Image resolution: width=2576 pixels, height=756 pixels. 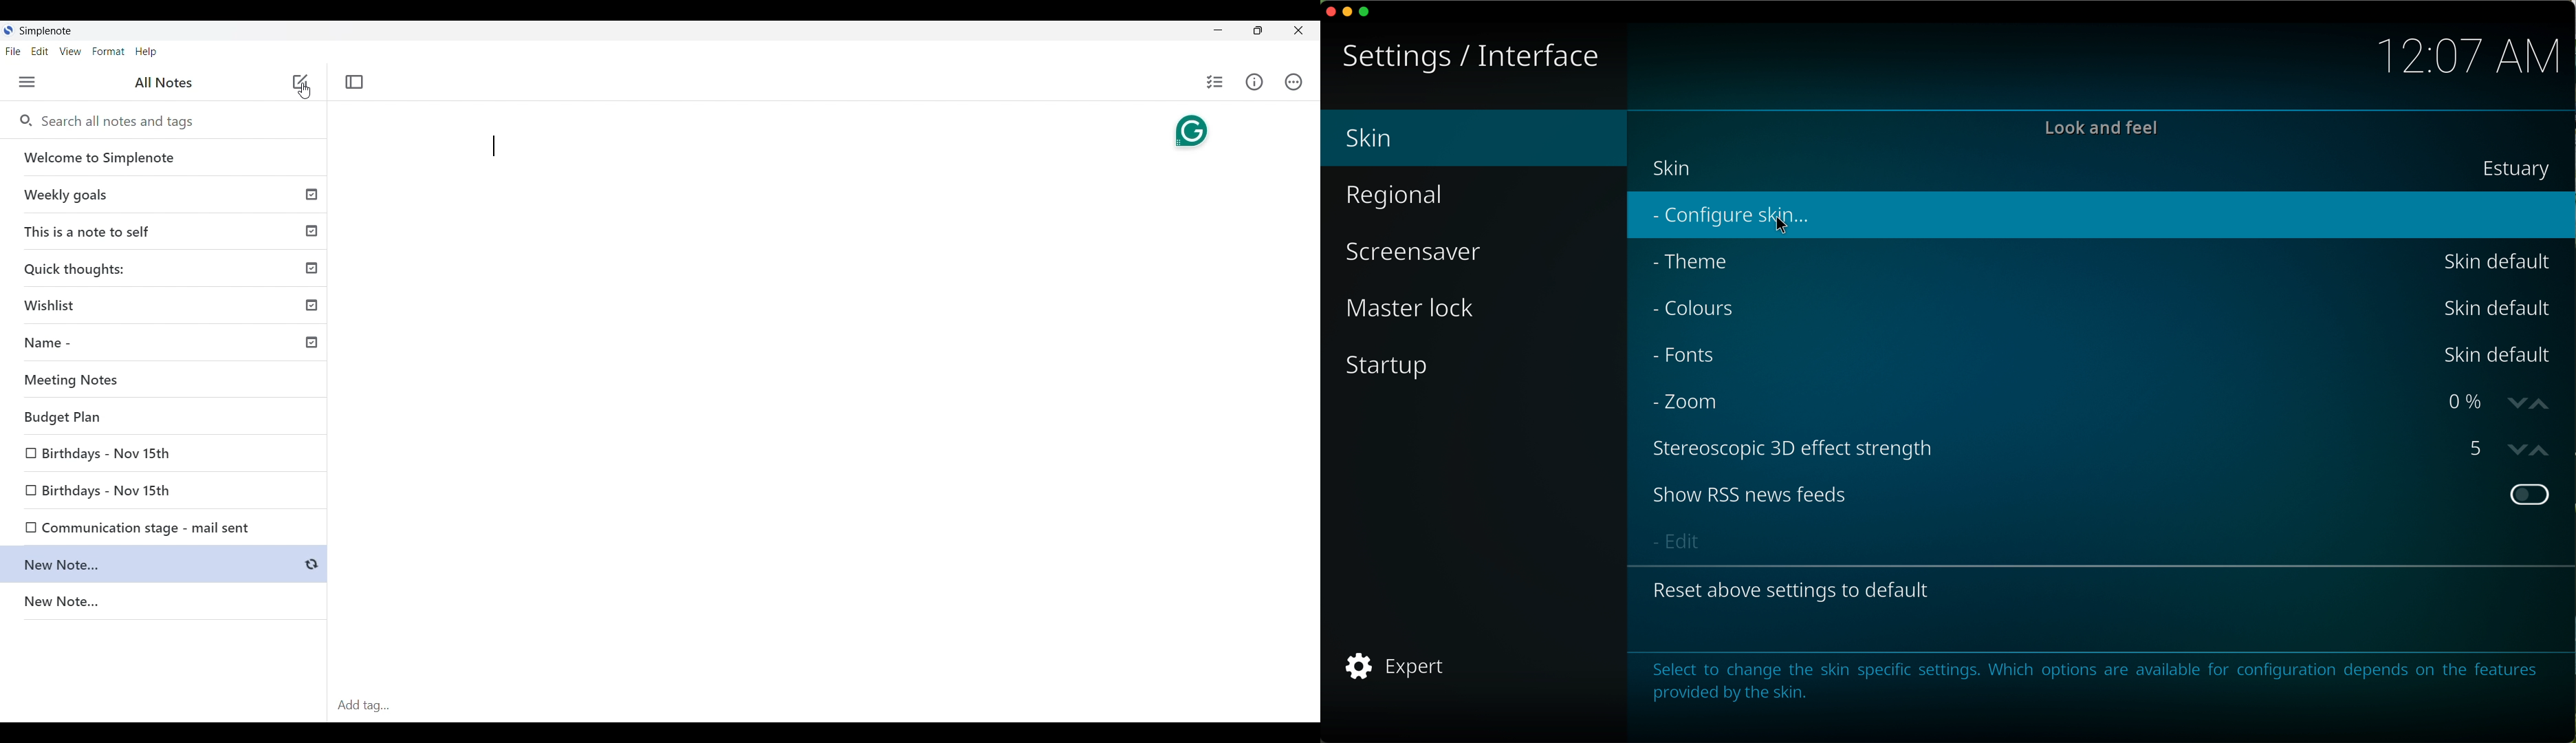 I want to click on arrows, so click(x=2530, y=404).